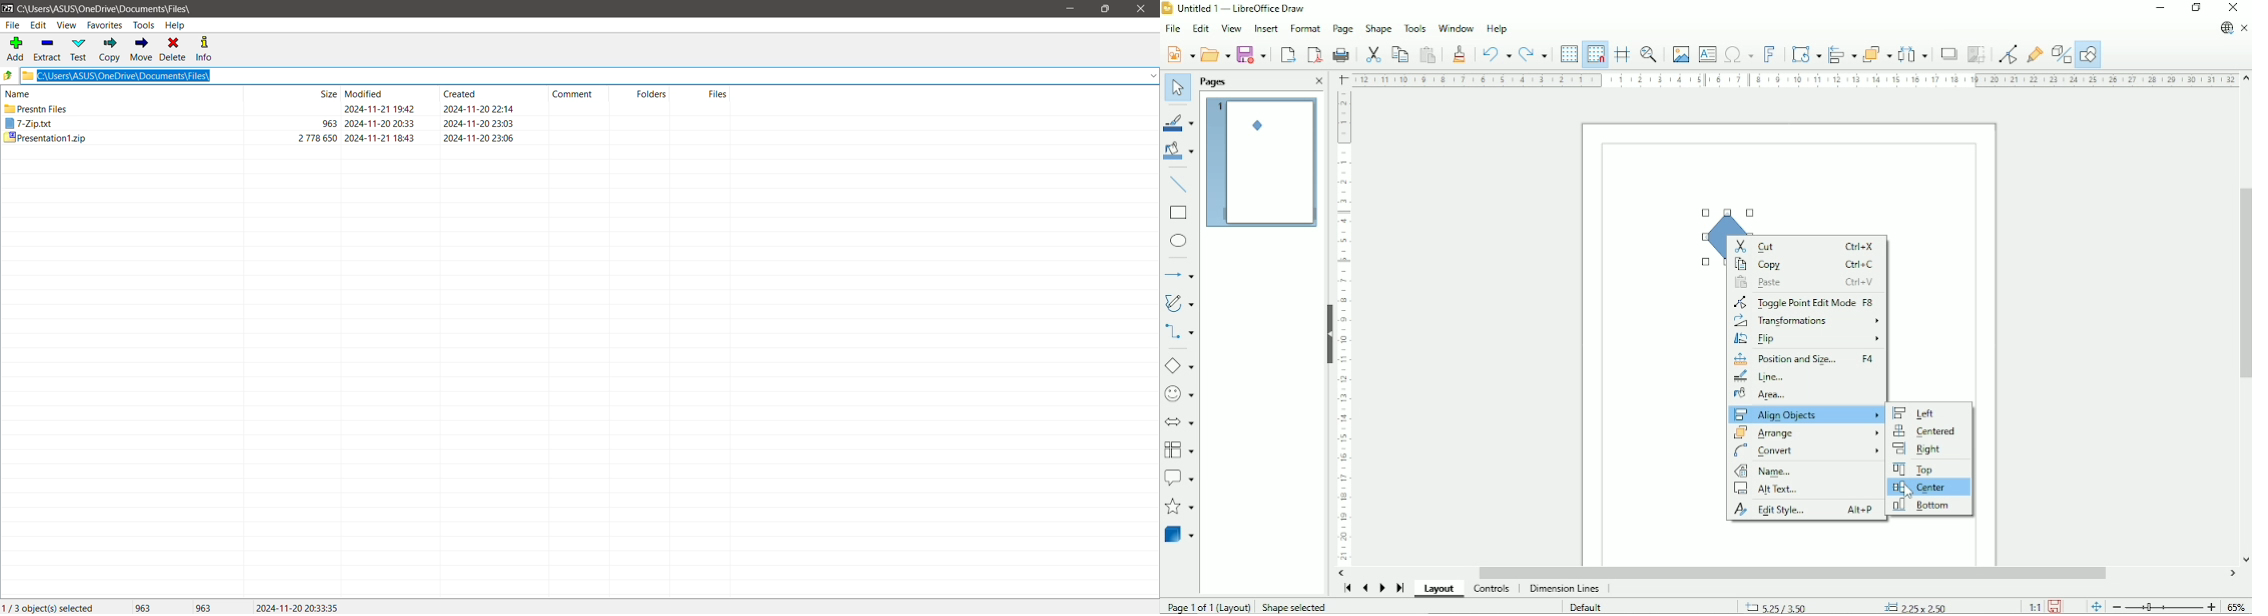 This screenshot has height=616, width=2268. I want to click on Paste, so click(1429, 54).